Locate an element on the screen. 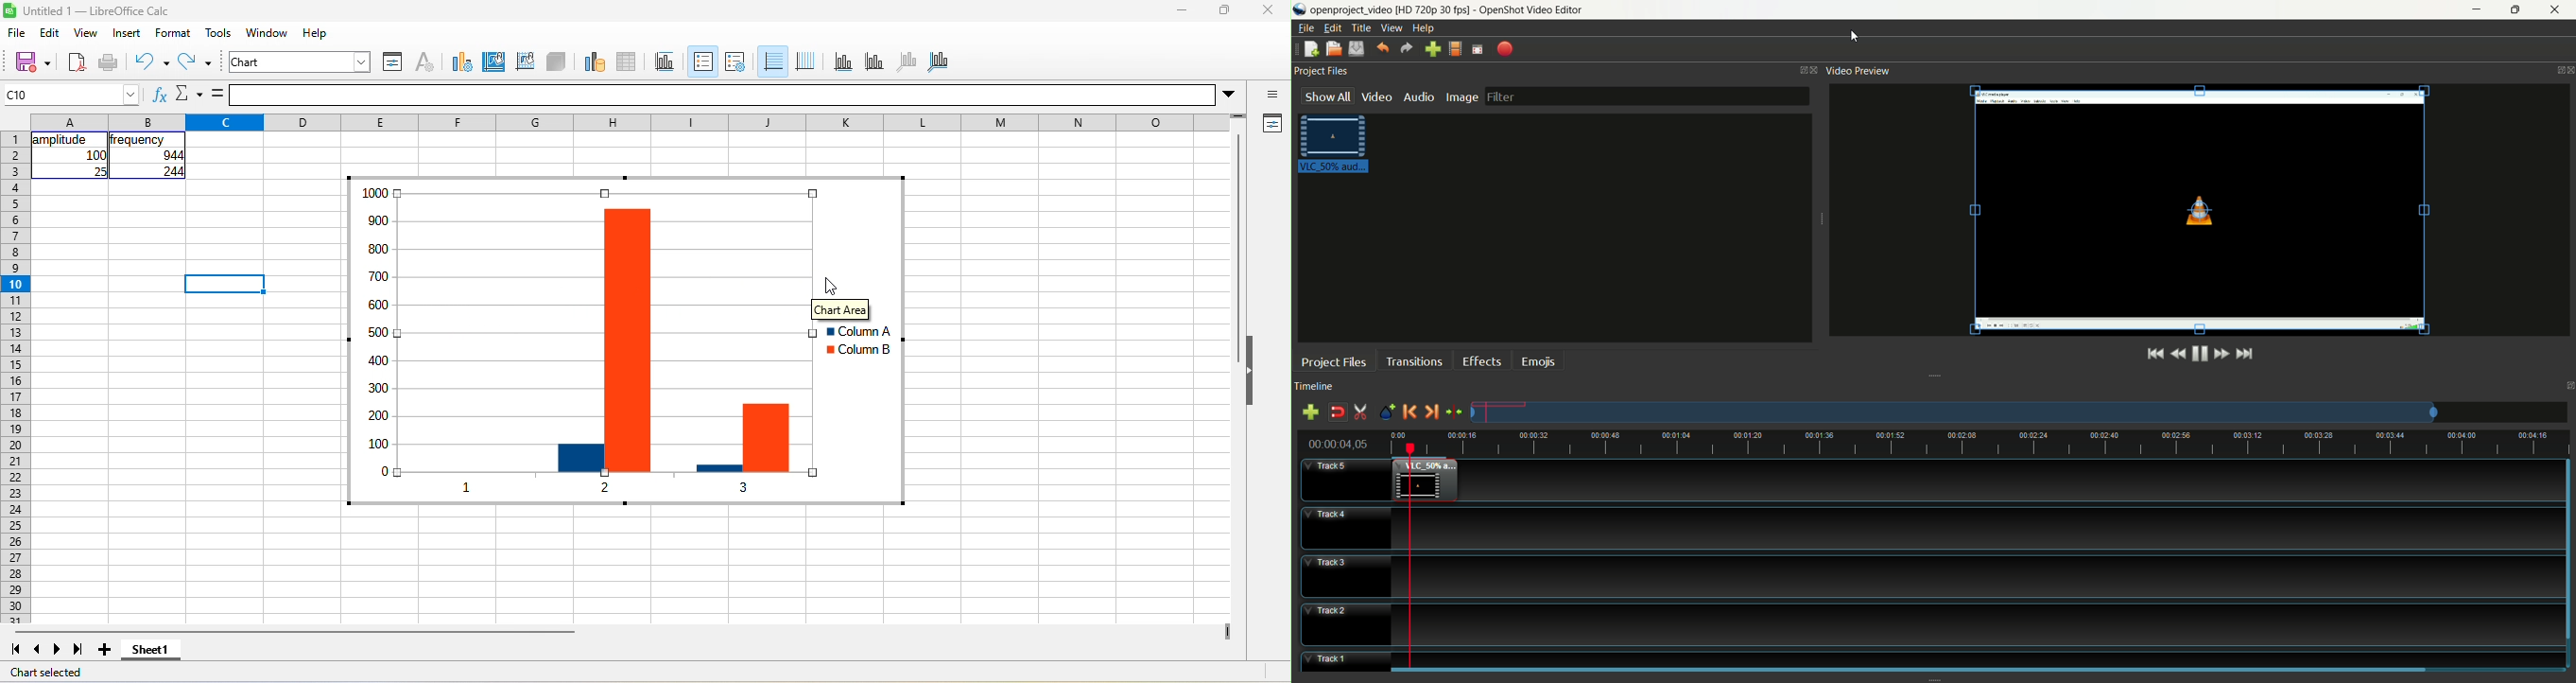  redo is located at coordinates (199, 64).